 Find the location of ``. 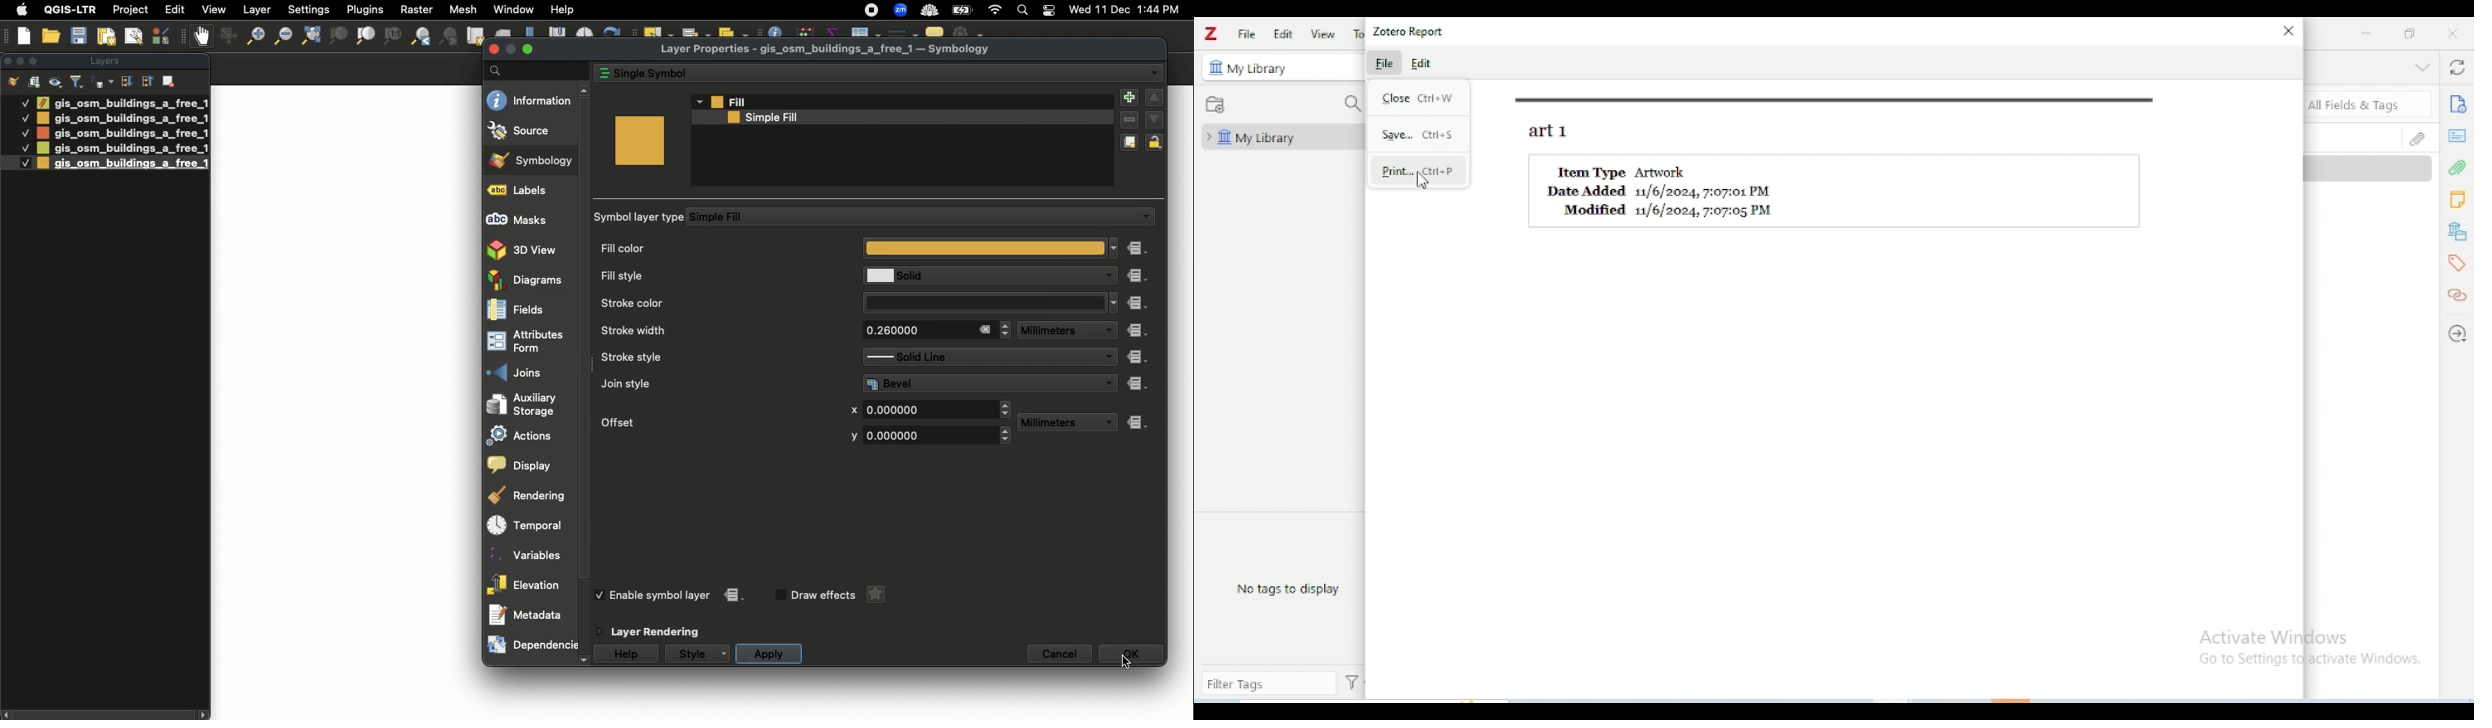

 is located at coordinates (1137, 382).